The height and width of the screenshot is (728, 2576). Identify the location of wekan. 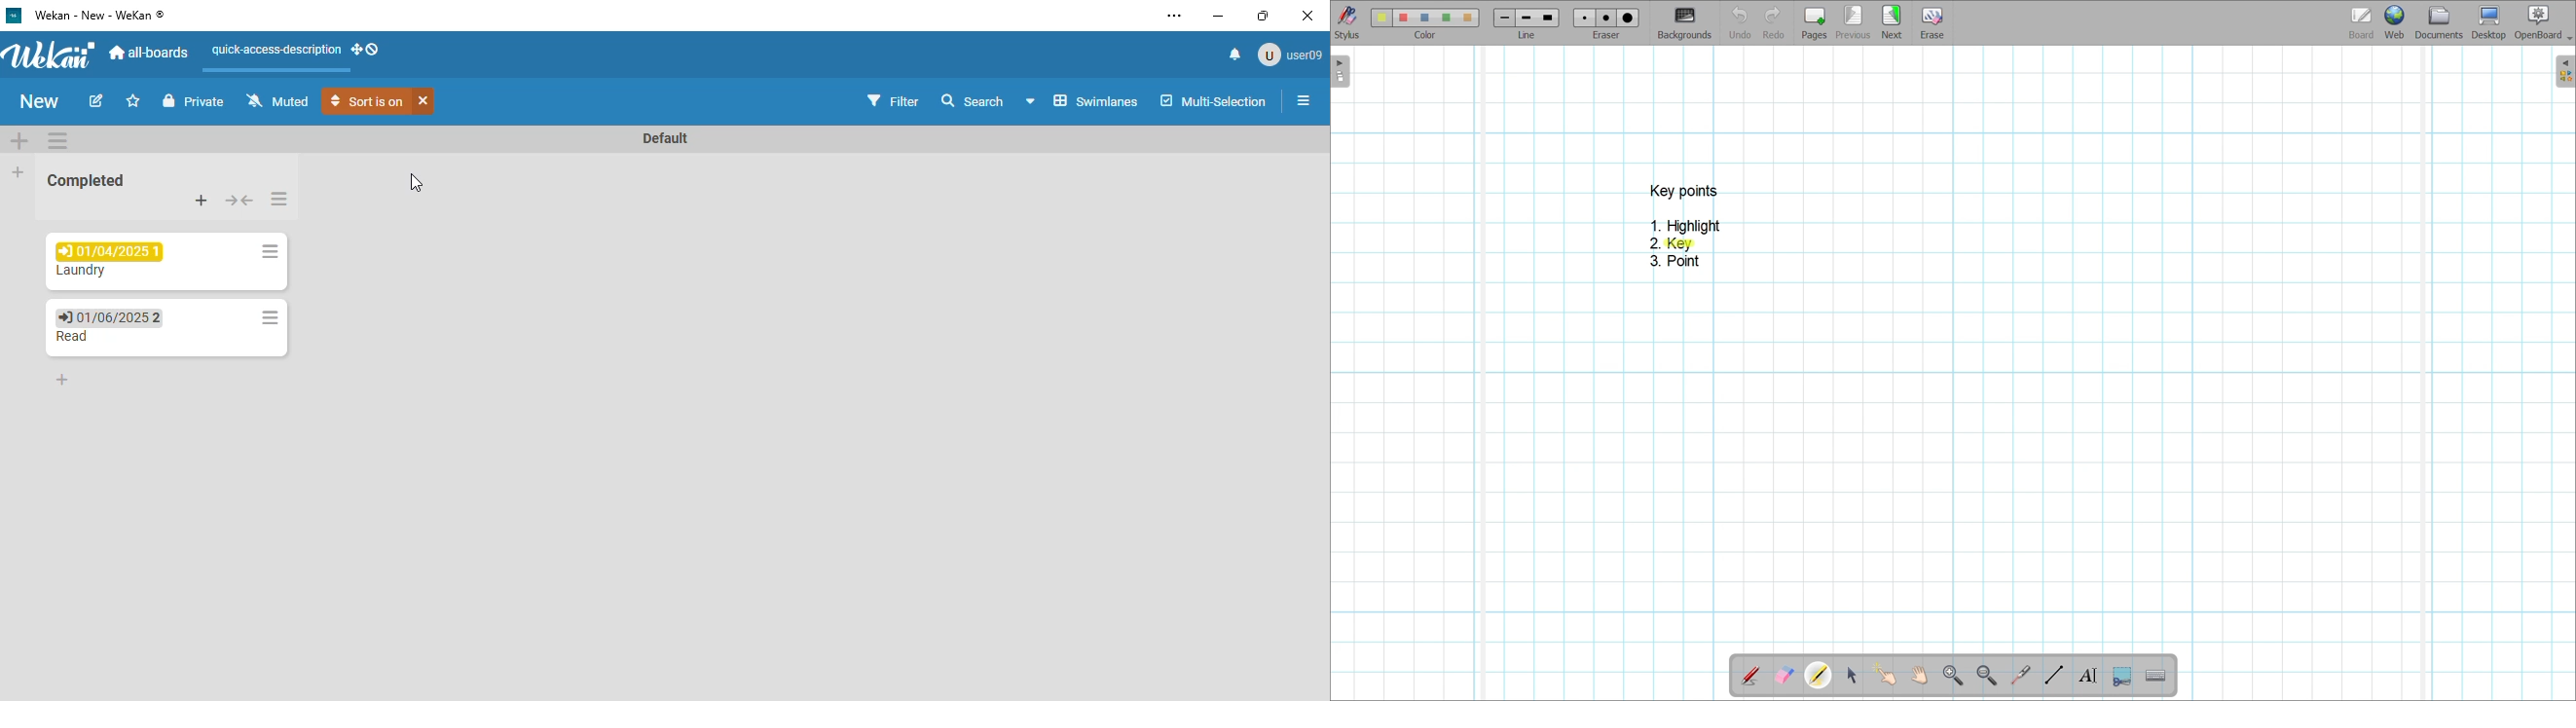
(51, 53).